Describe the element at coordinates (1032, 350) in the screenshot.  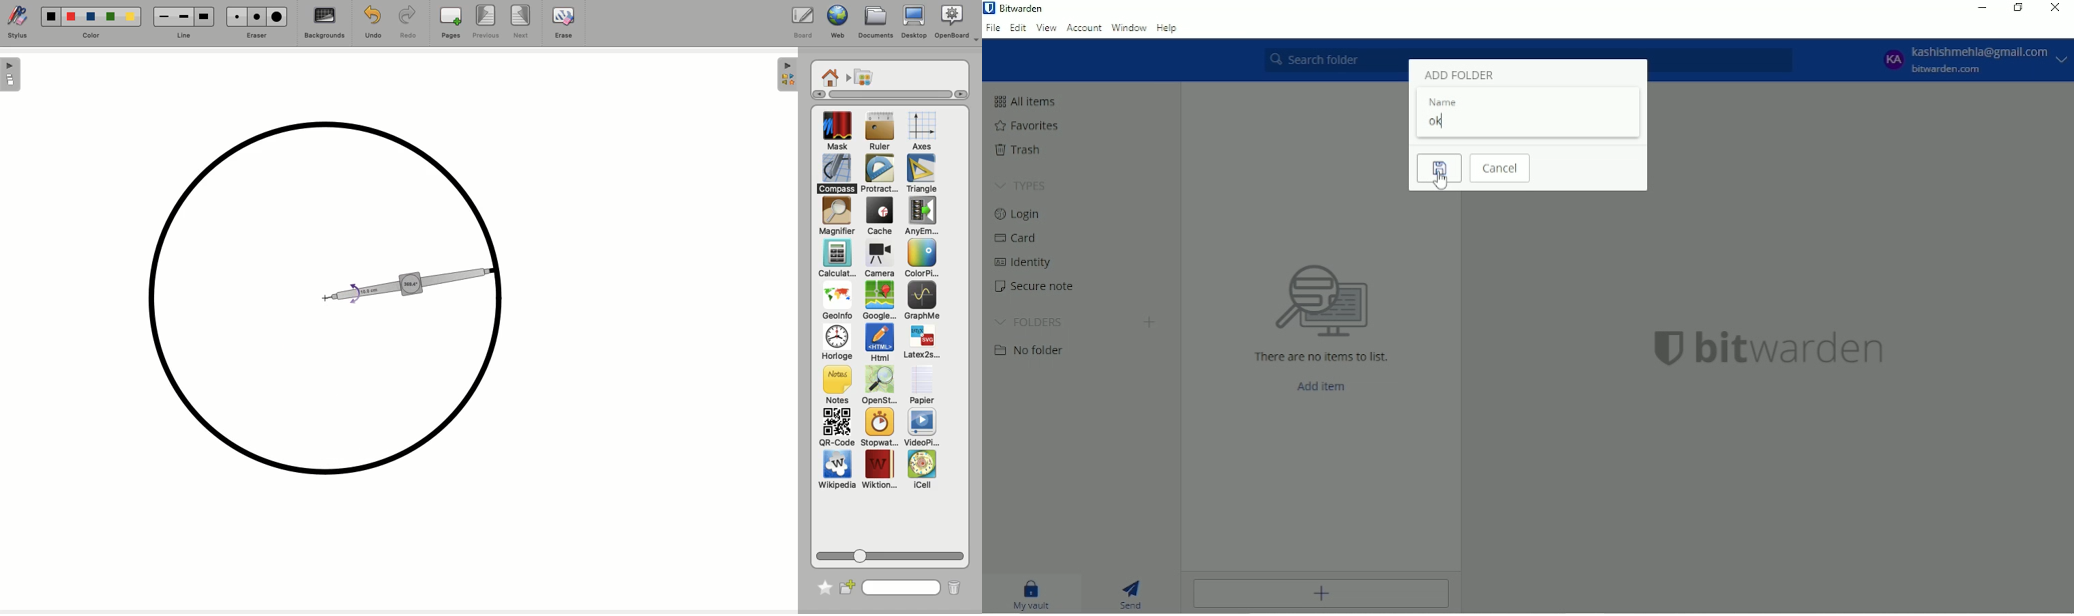
I see `No folder` at that location.